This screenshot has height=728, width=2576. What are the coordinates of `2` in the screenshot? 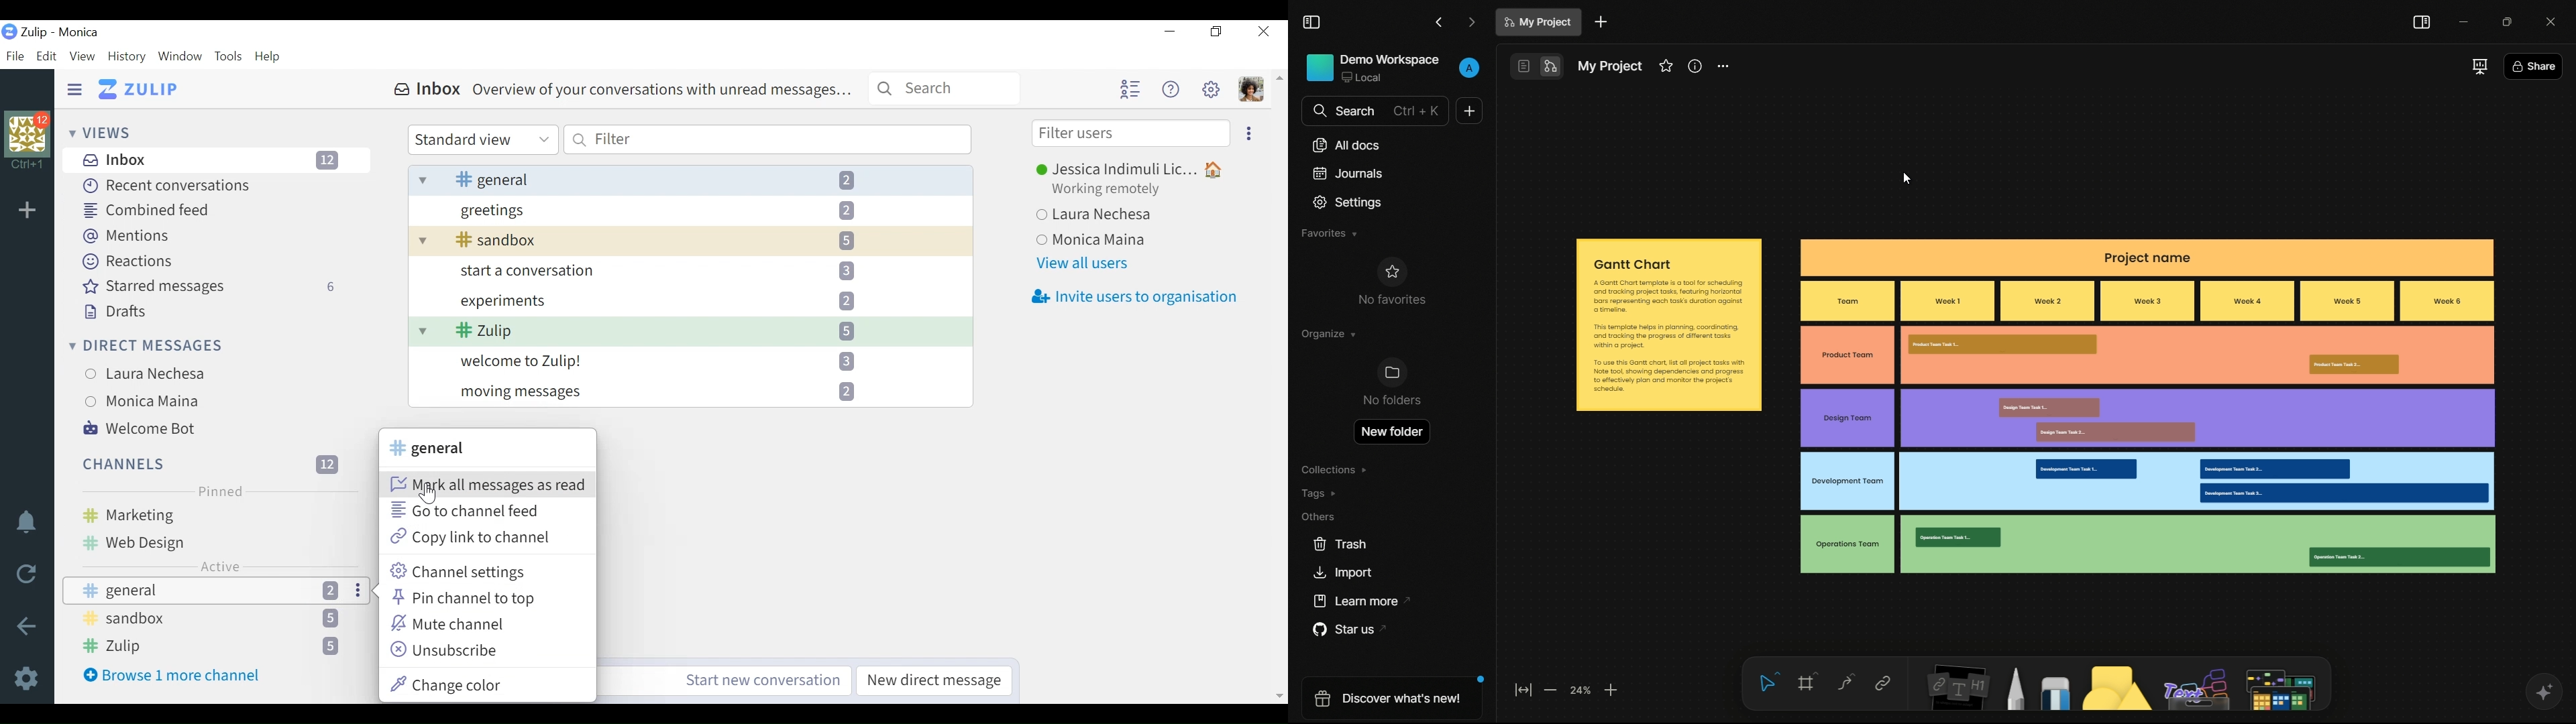 It's located at (335, 591).